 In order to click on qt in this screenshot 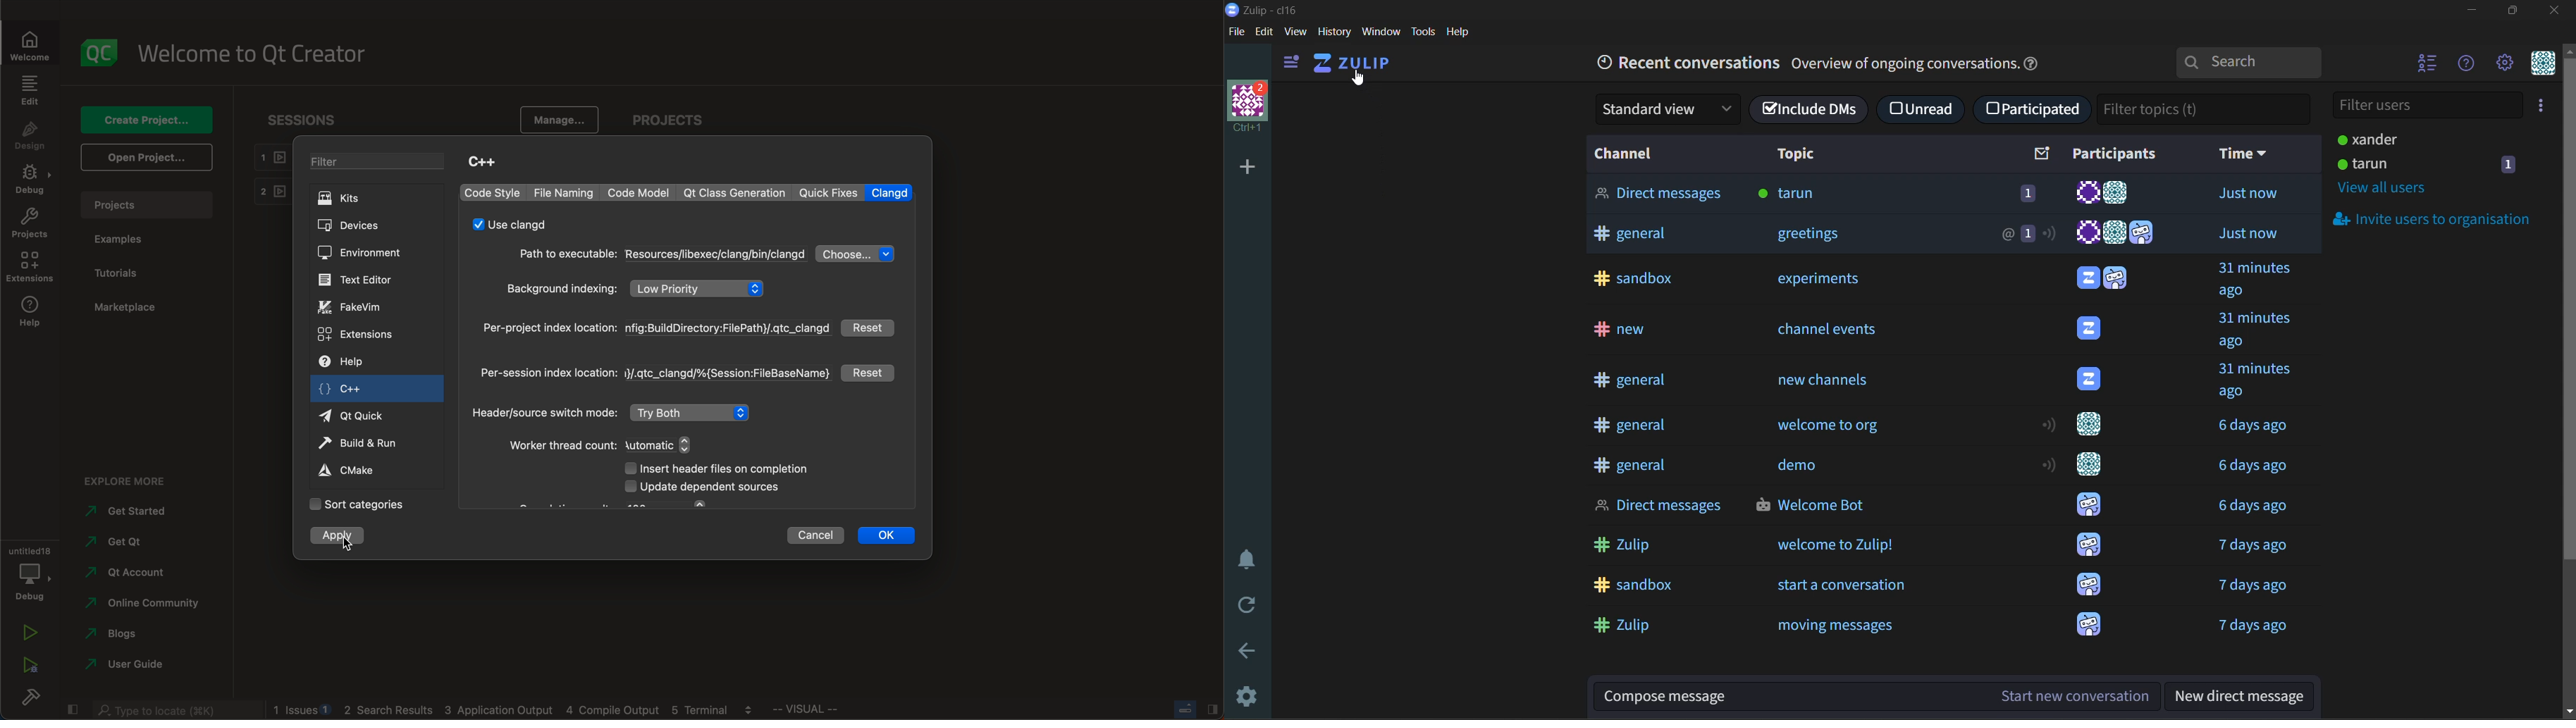, I will do `click(736, 193)`.